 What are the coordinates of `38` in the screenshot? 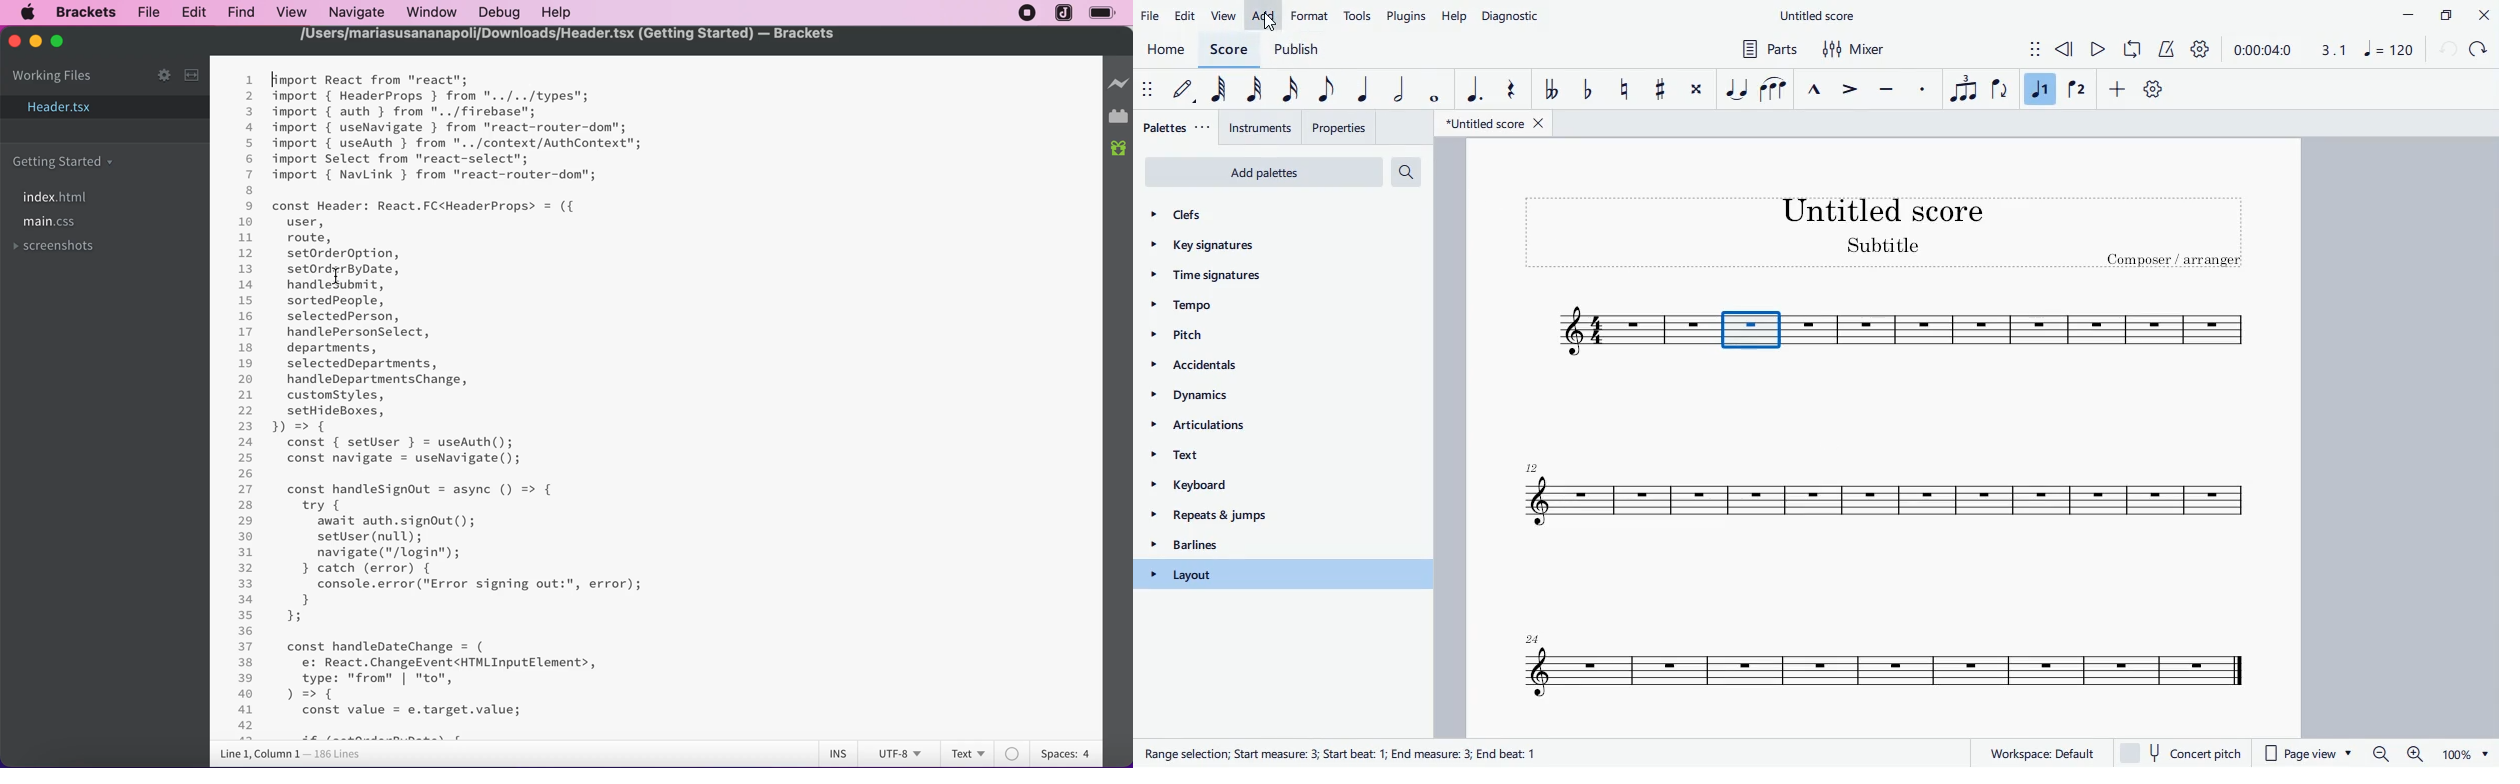 It's located at (246, 662).